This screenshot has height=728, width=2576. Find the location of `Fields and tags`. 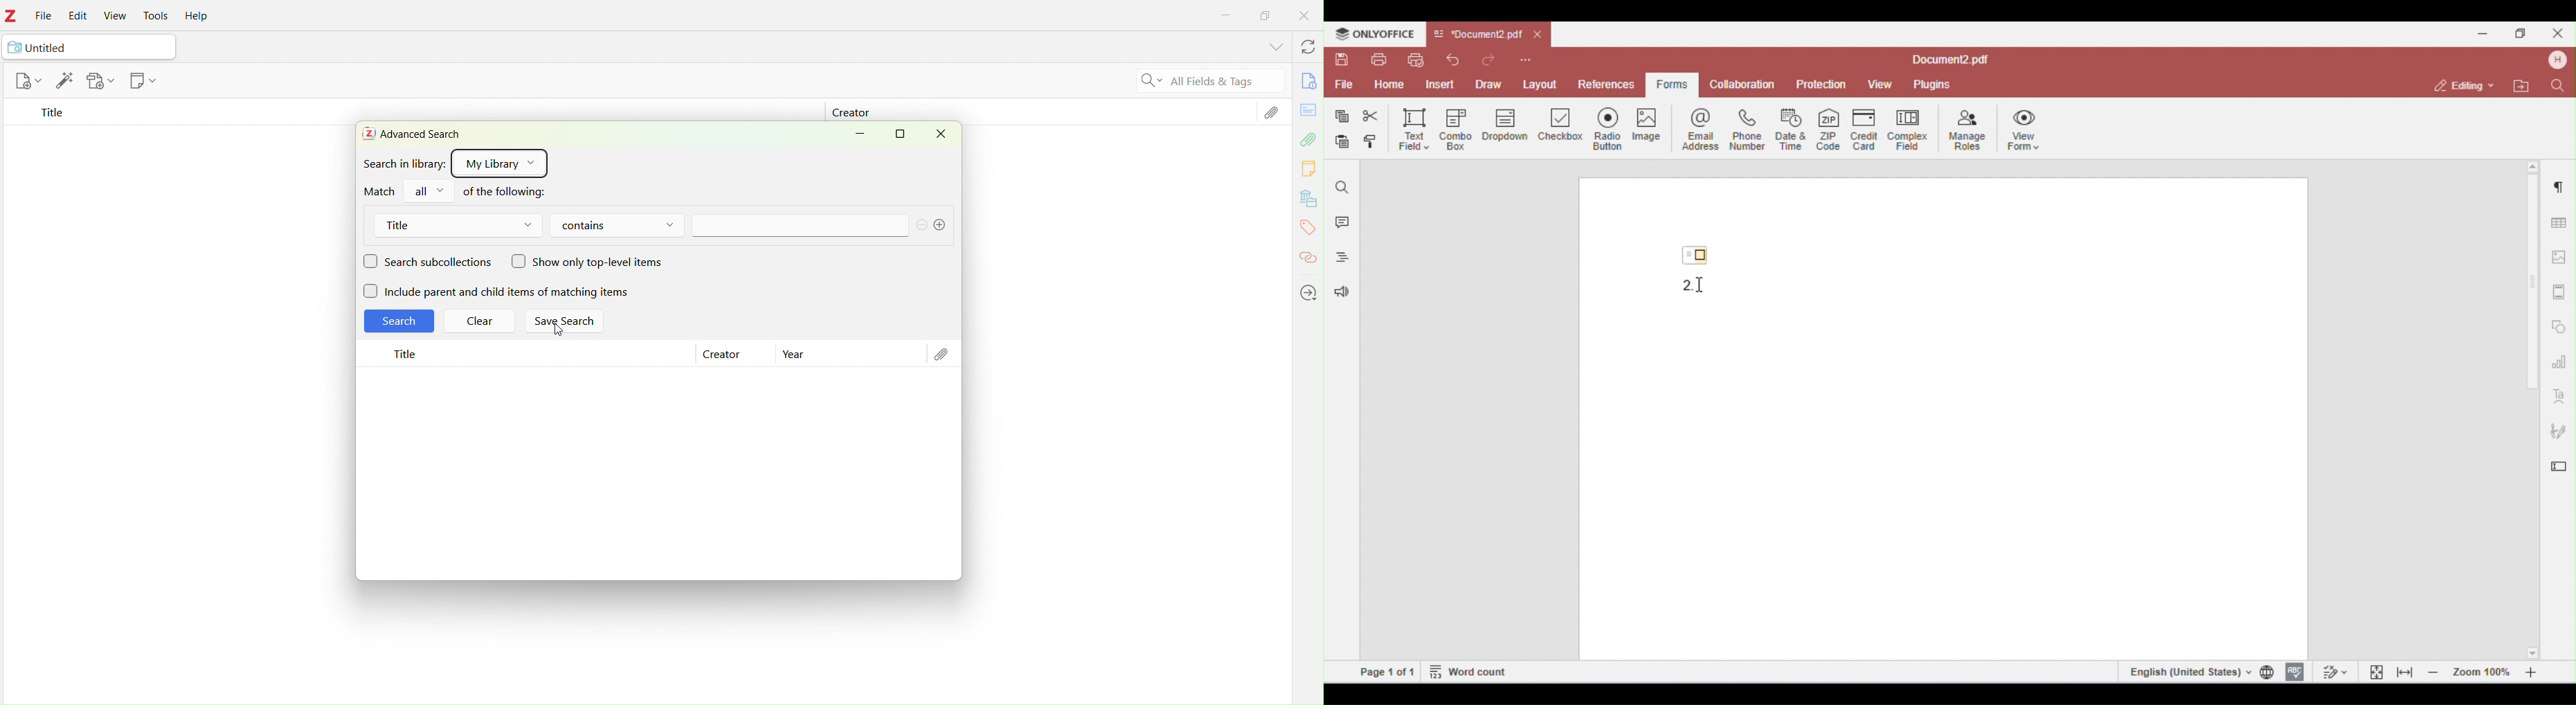

Fields and tags is located at coordinates (1223, 82).